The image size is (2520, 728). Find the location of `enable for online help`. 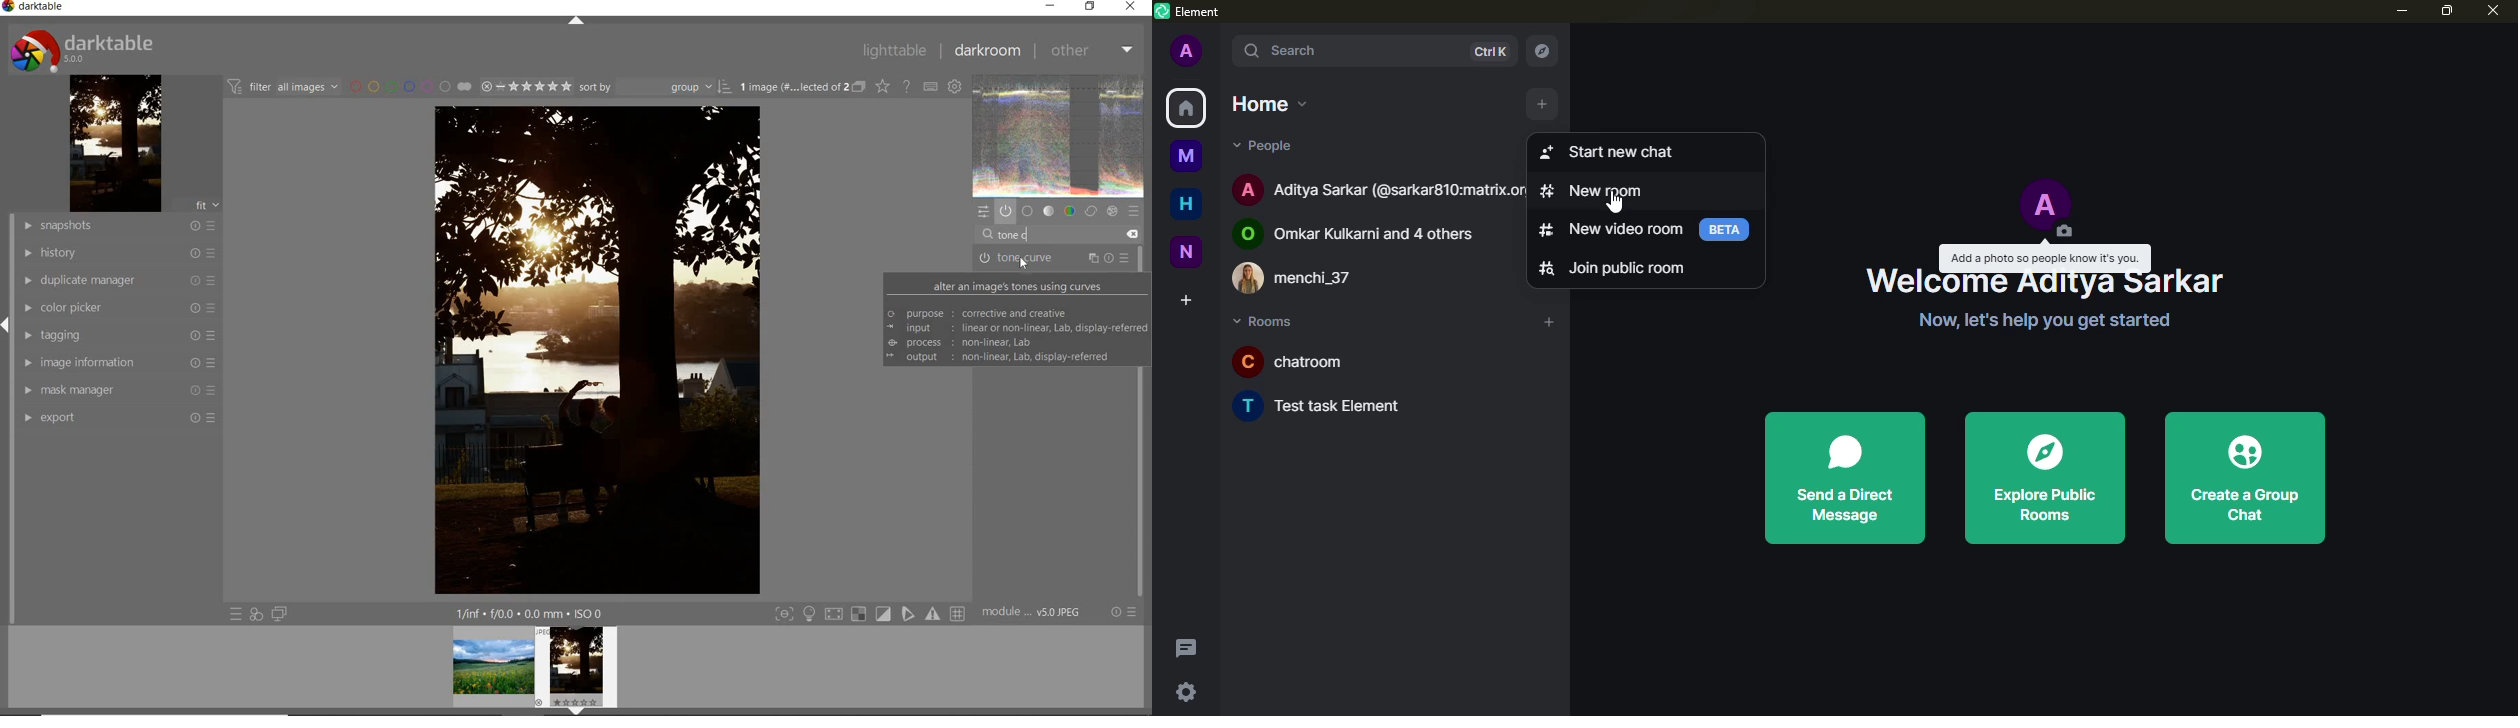

enable for online help is located at coordinates (909, 88).